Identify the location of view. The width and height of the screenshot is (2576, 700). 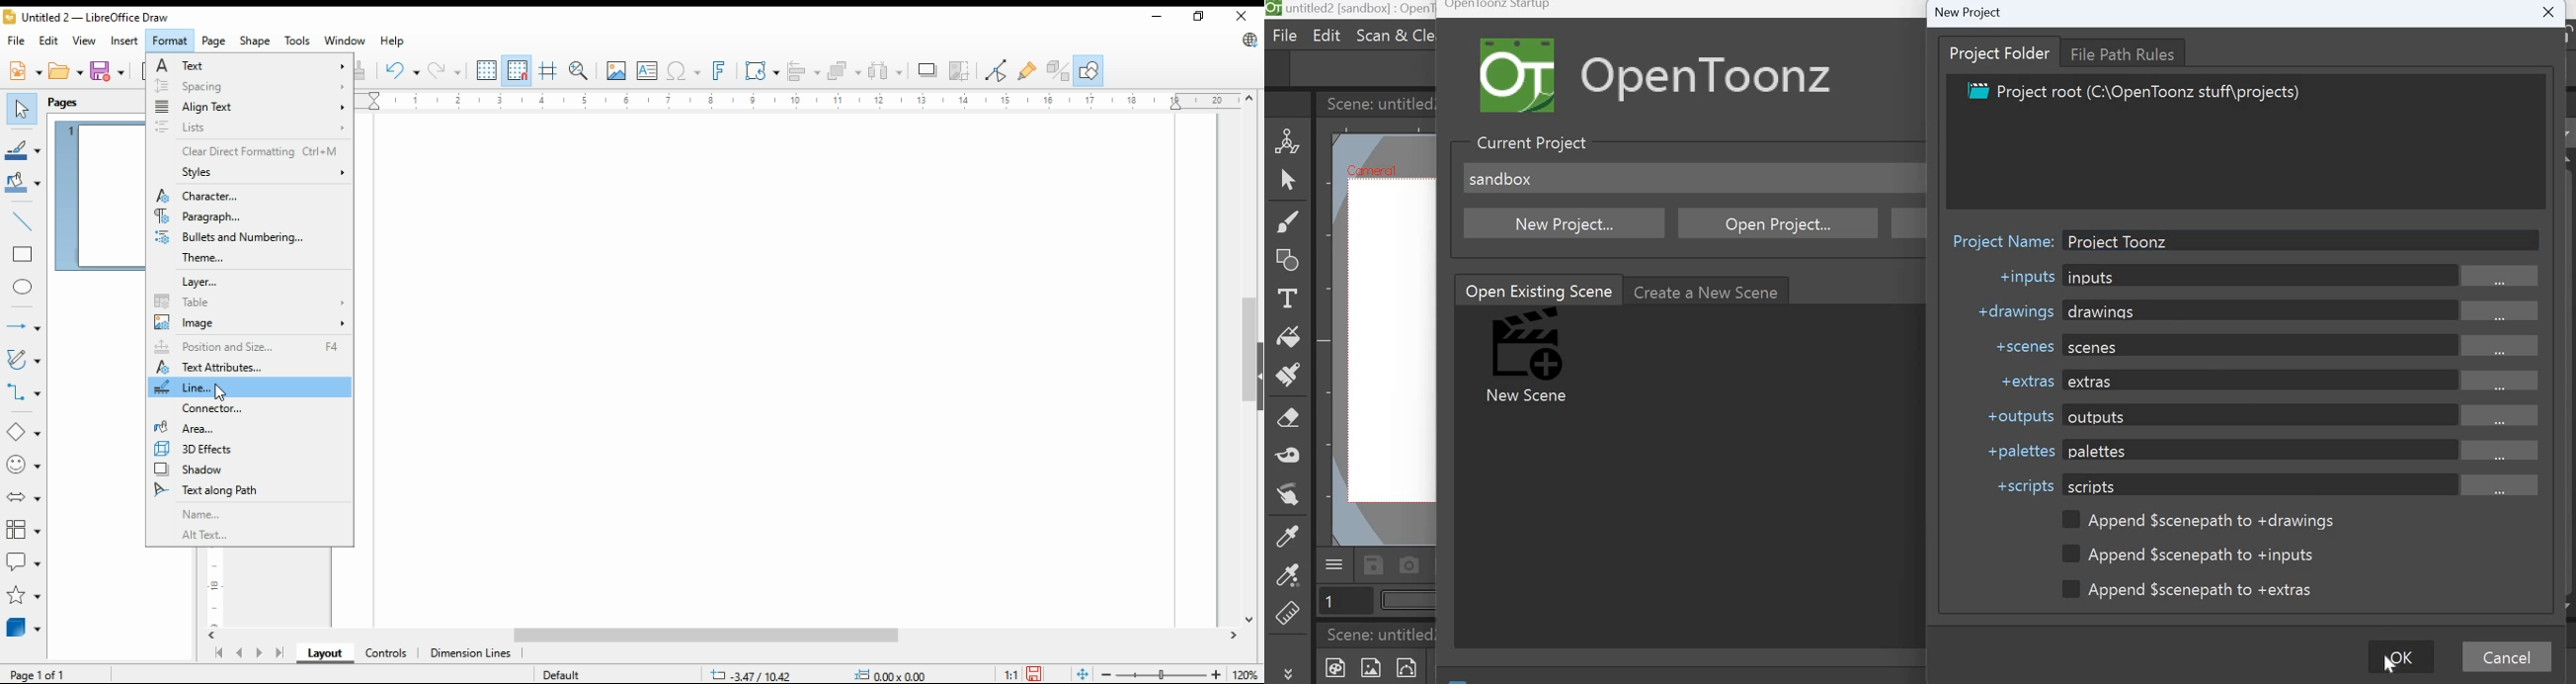
(85, 41).